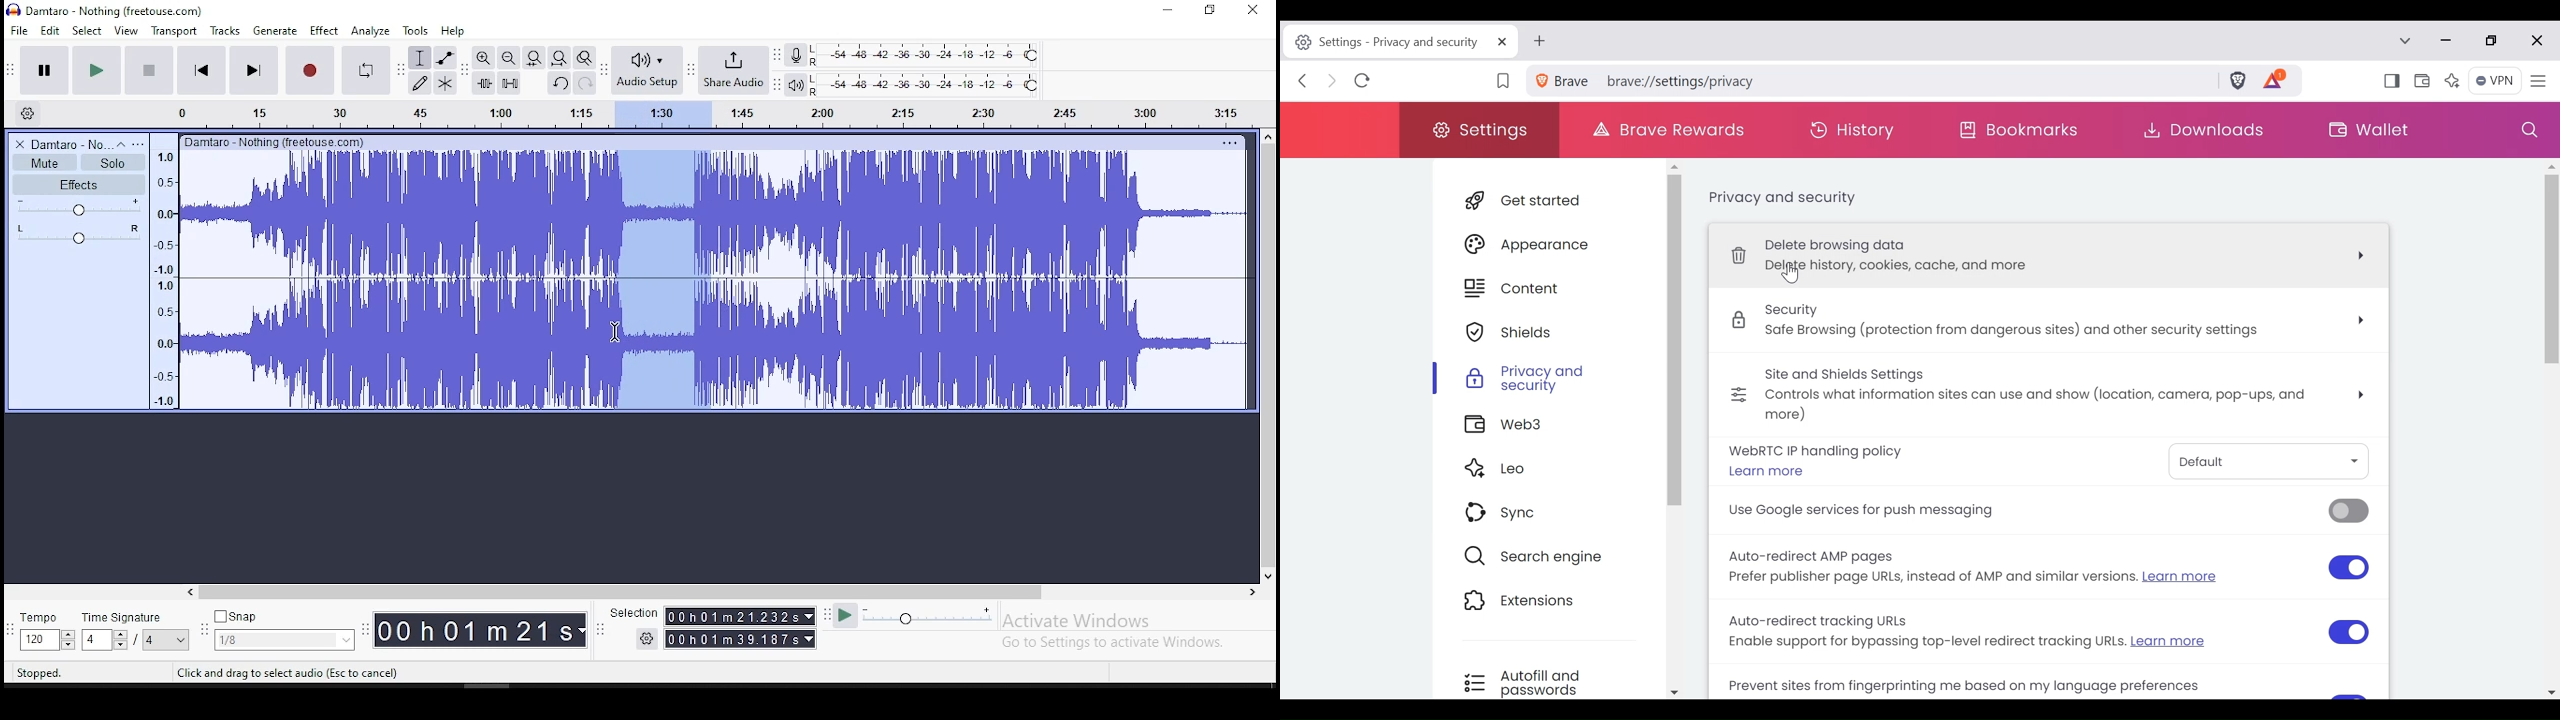  What do you see at coordinates (484, 57) in the screenshot?
I see `zoom in` at bounding box center [484, 57].